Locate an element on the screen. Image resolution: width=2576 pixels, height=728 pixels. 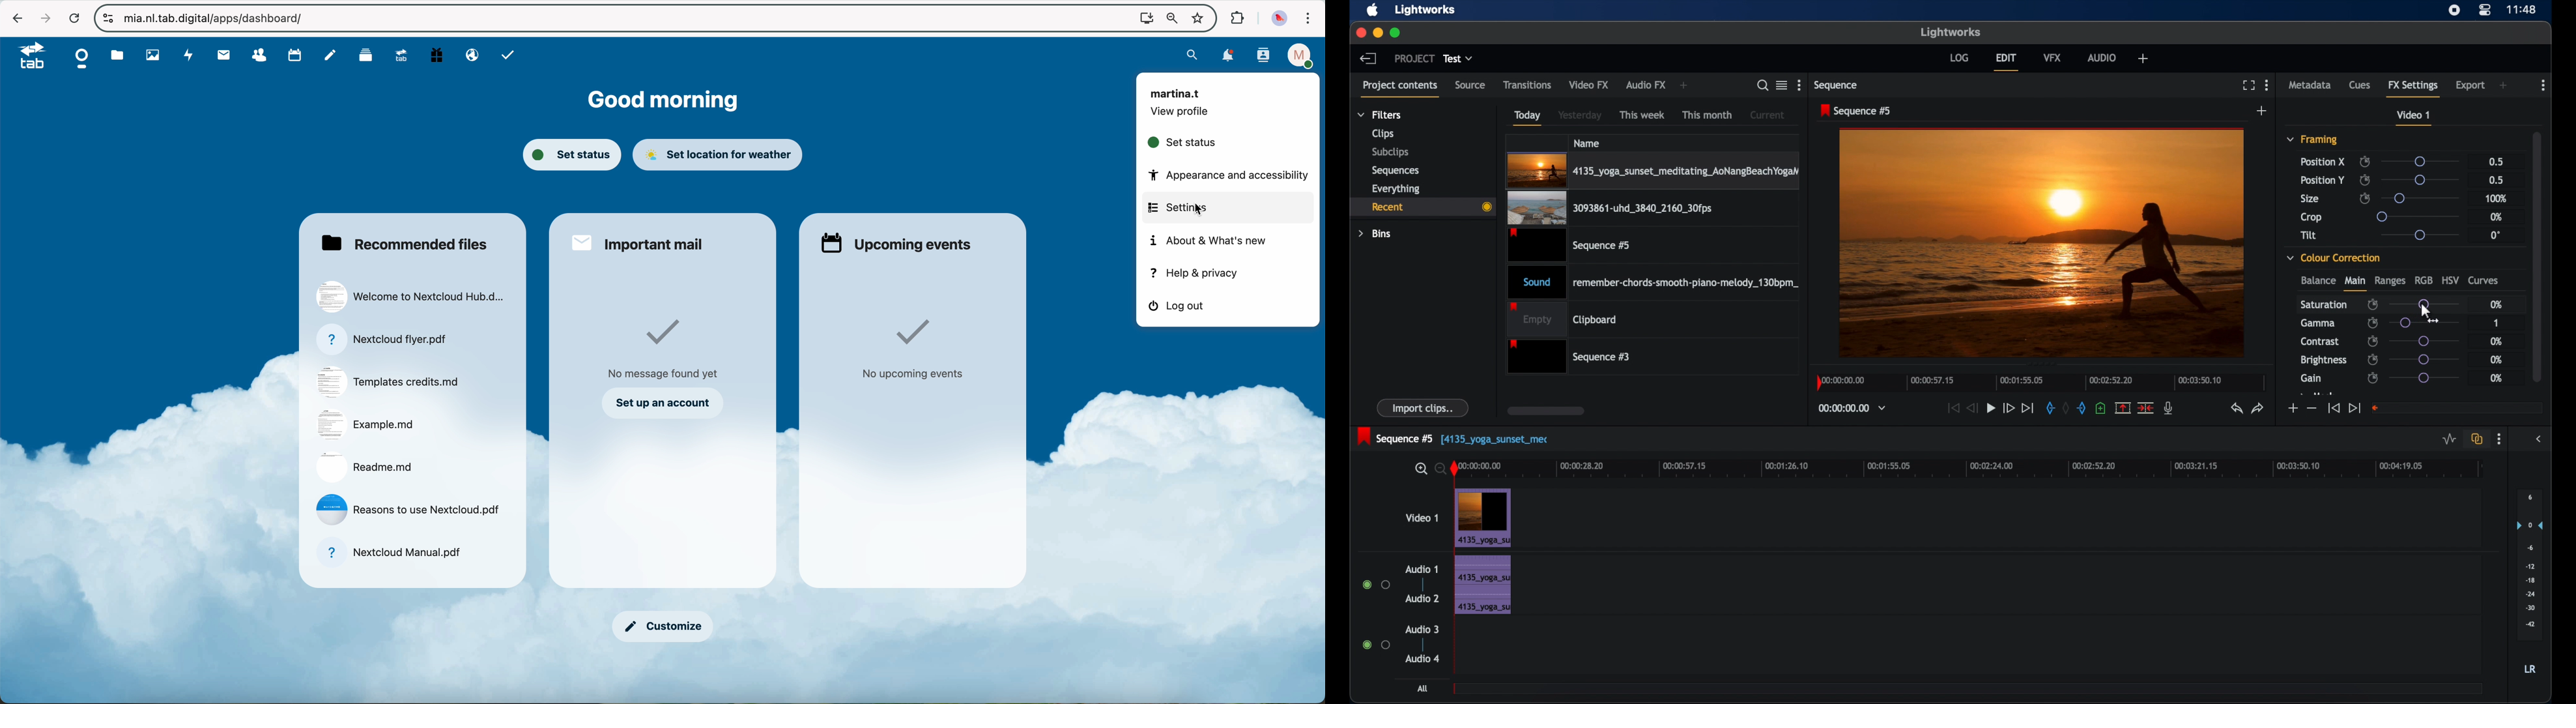
rgb is located at coordinates (2424, 280).